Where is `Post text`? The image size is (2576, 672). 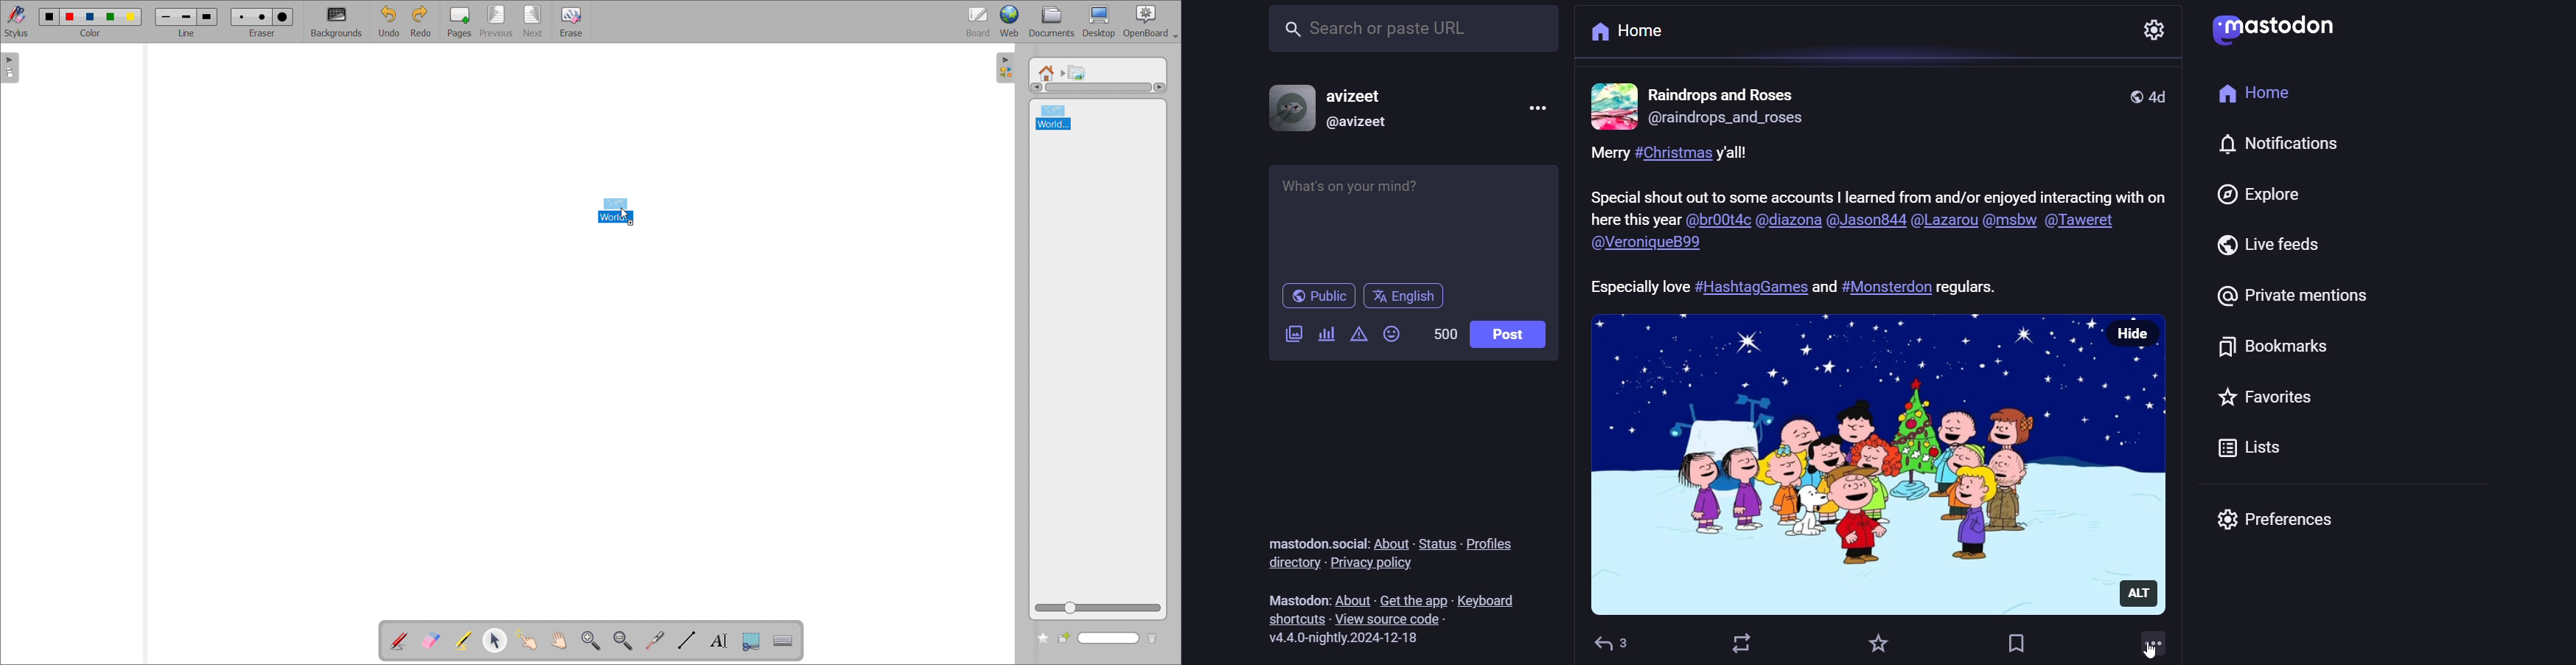
Post text is located at coordinates (1788, 284).